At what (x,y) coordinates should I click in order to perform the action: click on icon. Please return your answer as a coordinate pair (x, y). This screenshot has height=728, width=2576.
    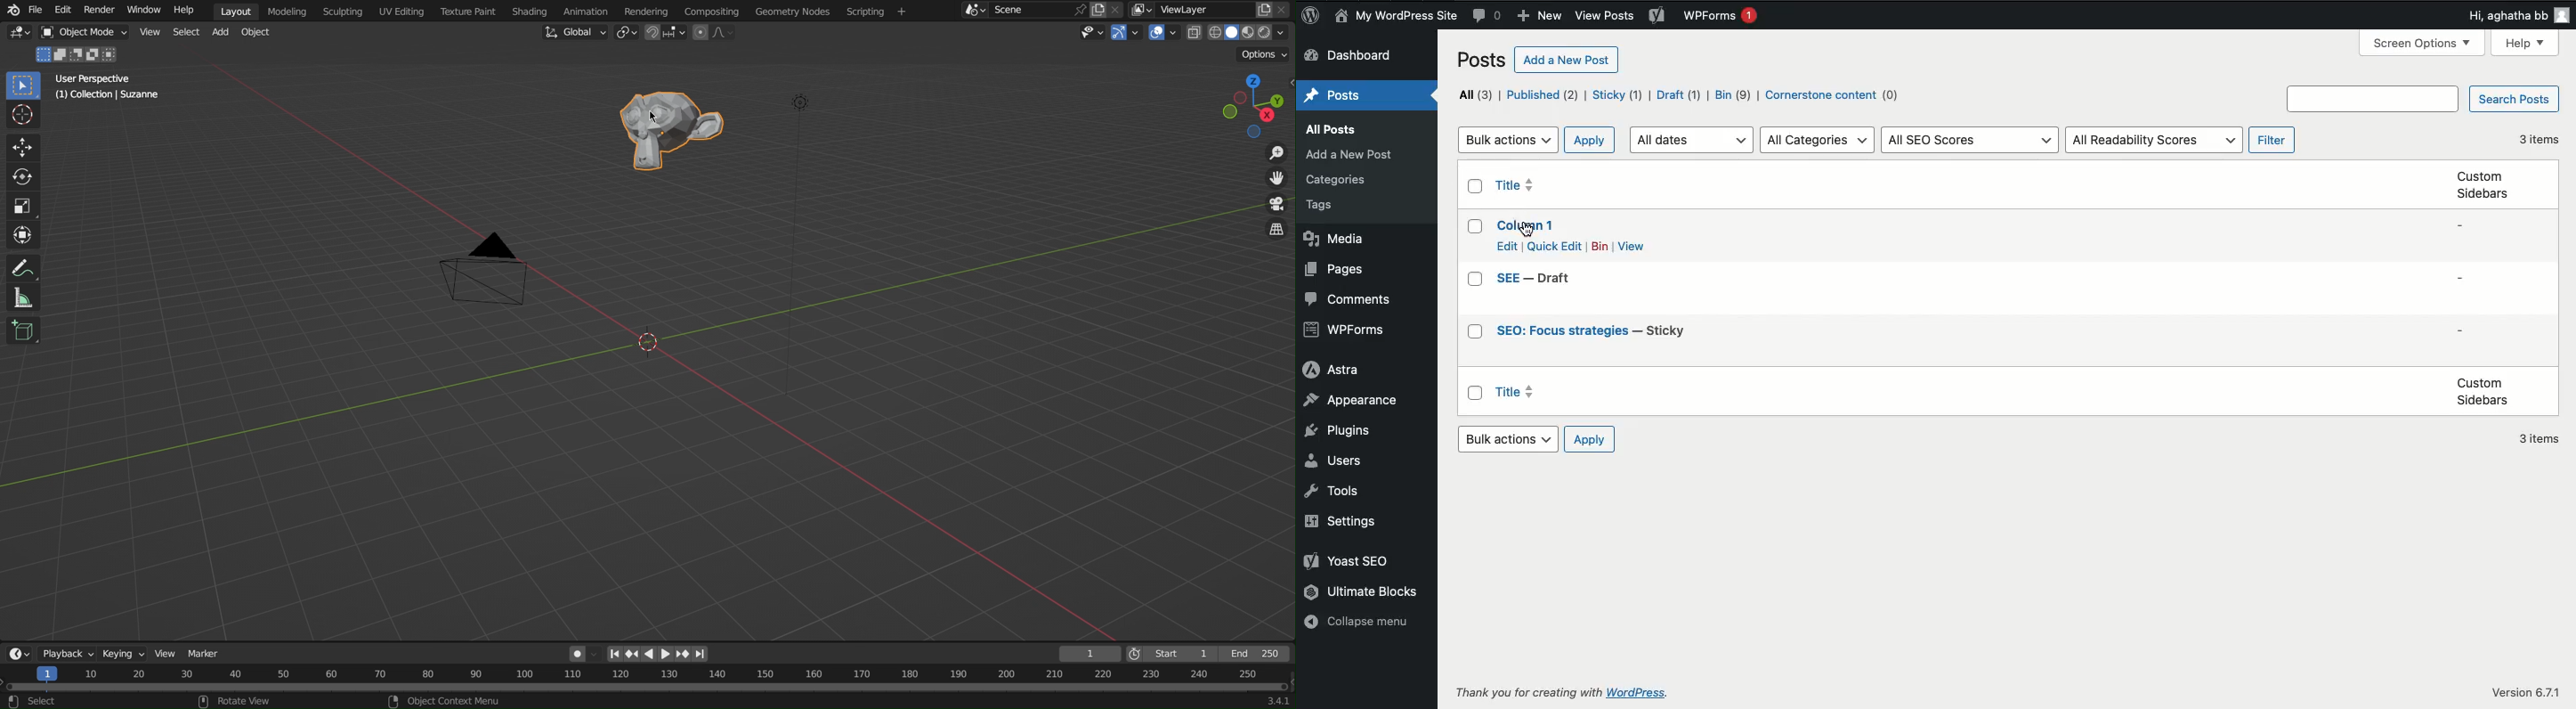
    Looking at the image, I should click on (393, 701).